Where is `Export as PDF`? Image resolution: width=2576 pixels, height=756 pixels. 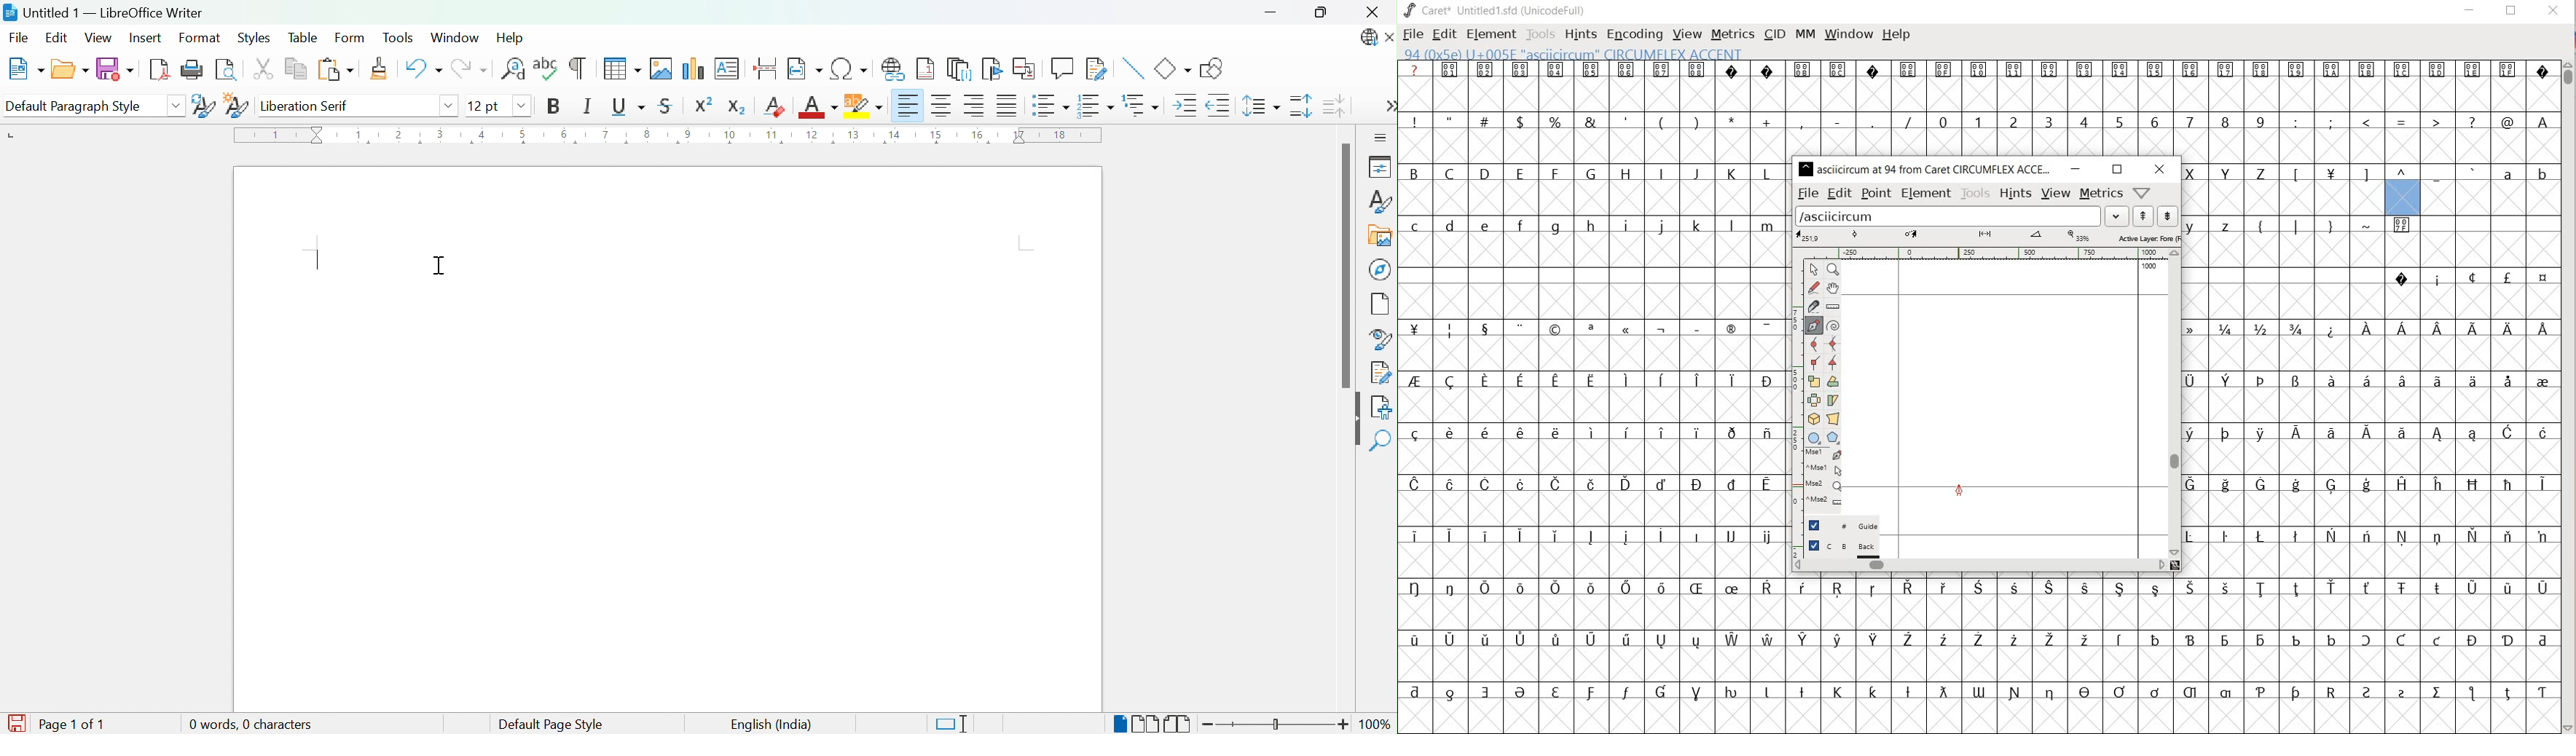 Export as PDF is located at coordinates (160, 71).